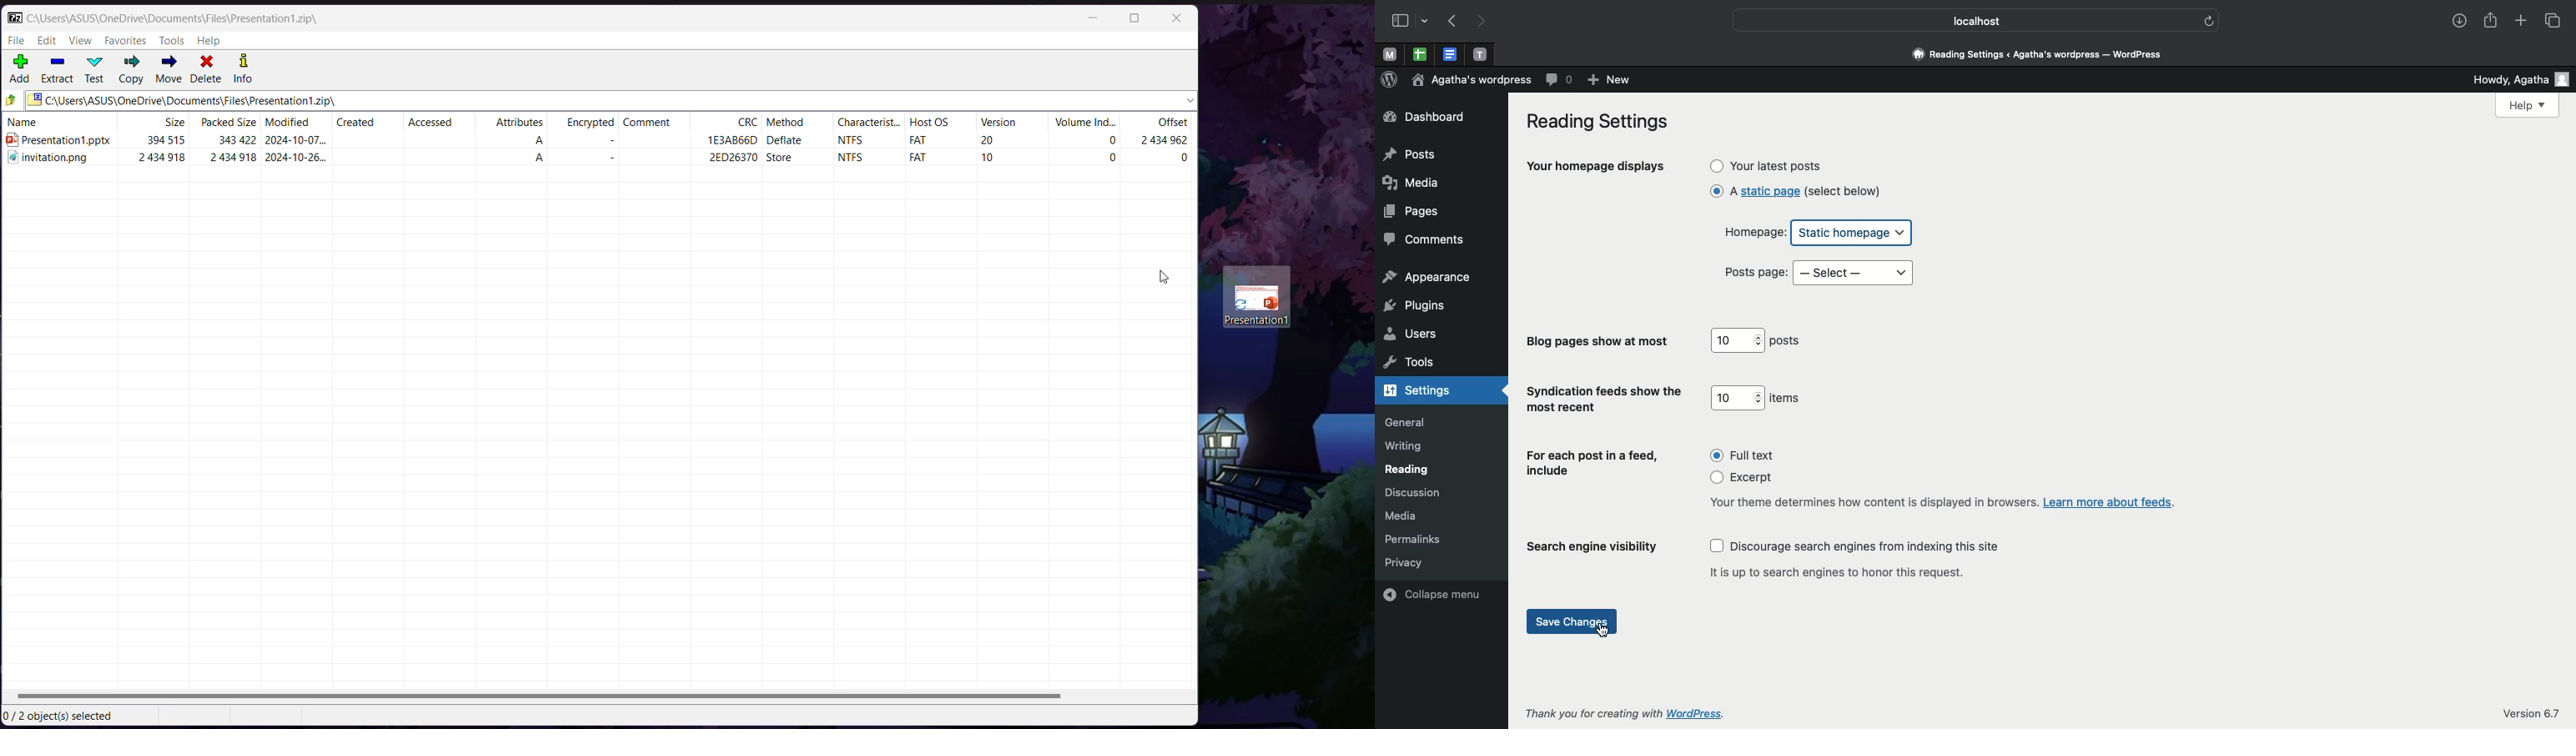 The image size is (2576, 756). What do you see at coordinates (1737, 340) in the screenshot?
I see `10` at bounding box center [1737, 340].